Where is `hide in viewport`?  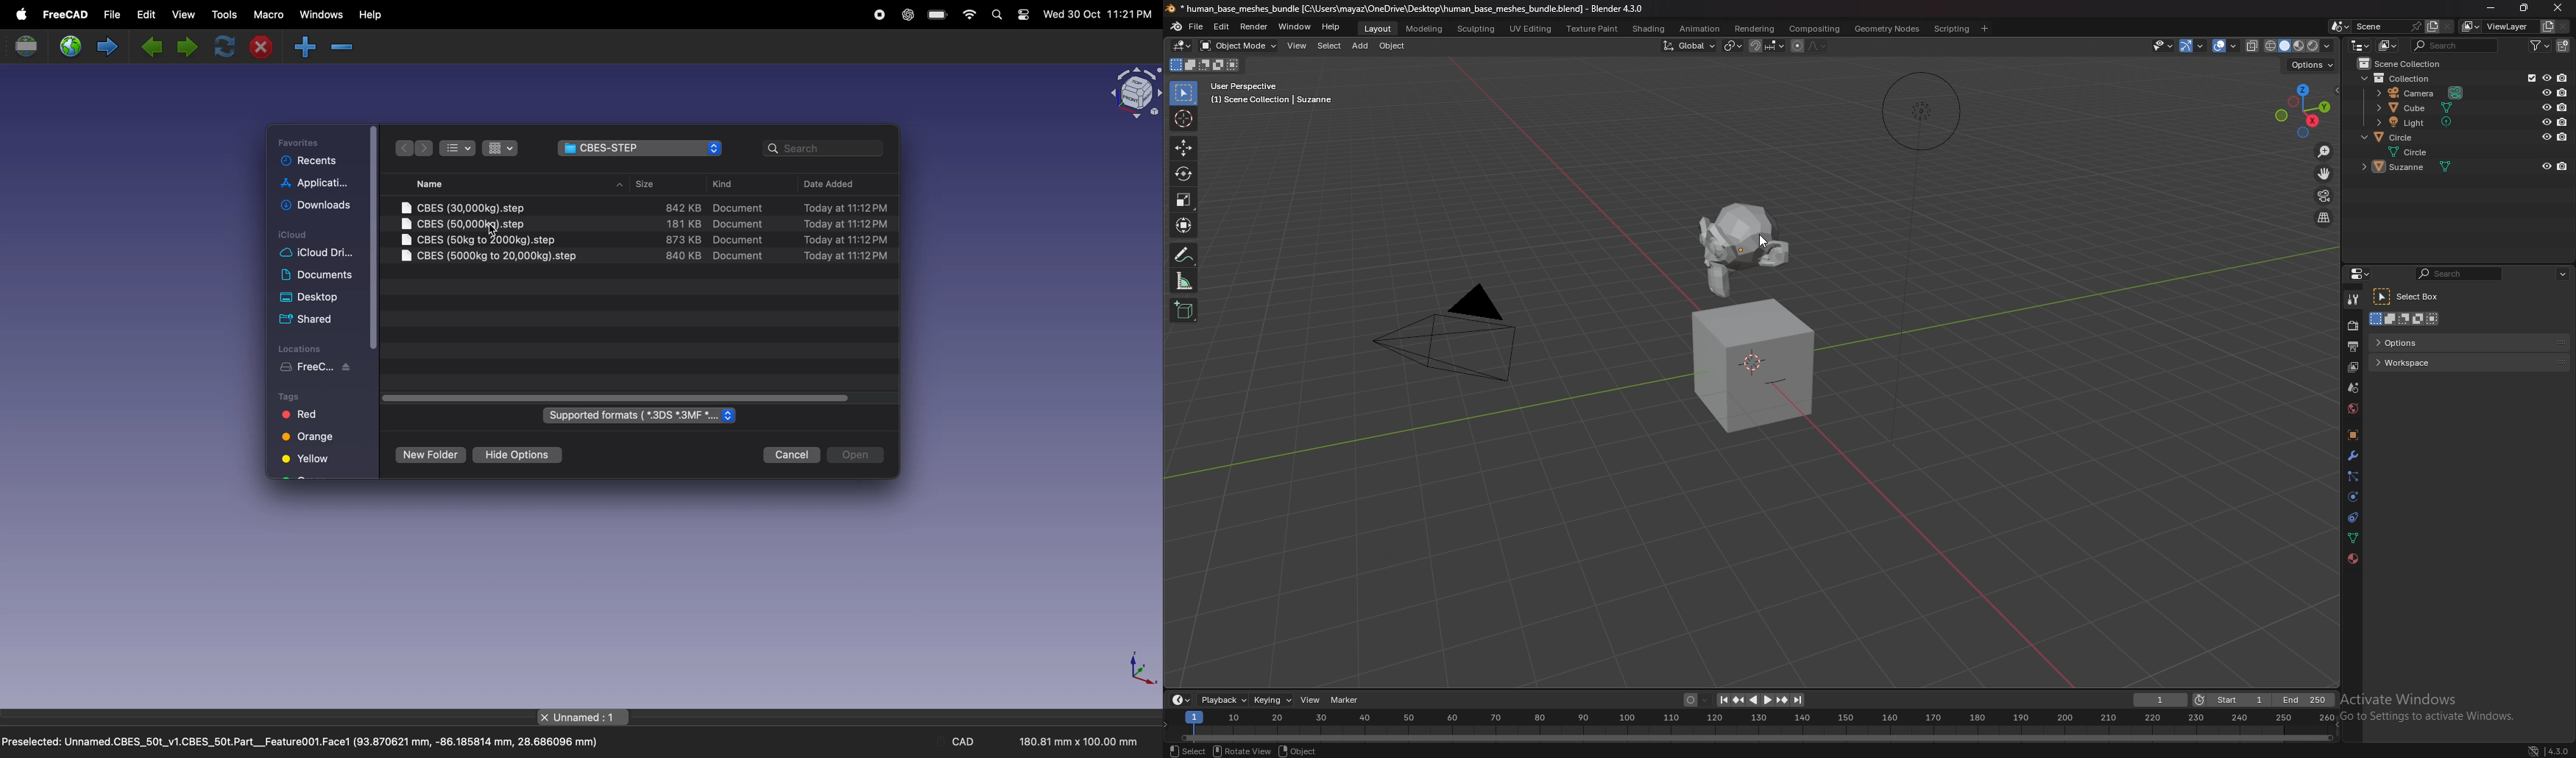
hide in viewport is located at coordinates (2546, 166).